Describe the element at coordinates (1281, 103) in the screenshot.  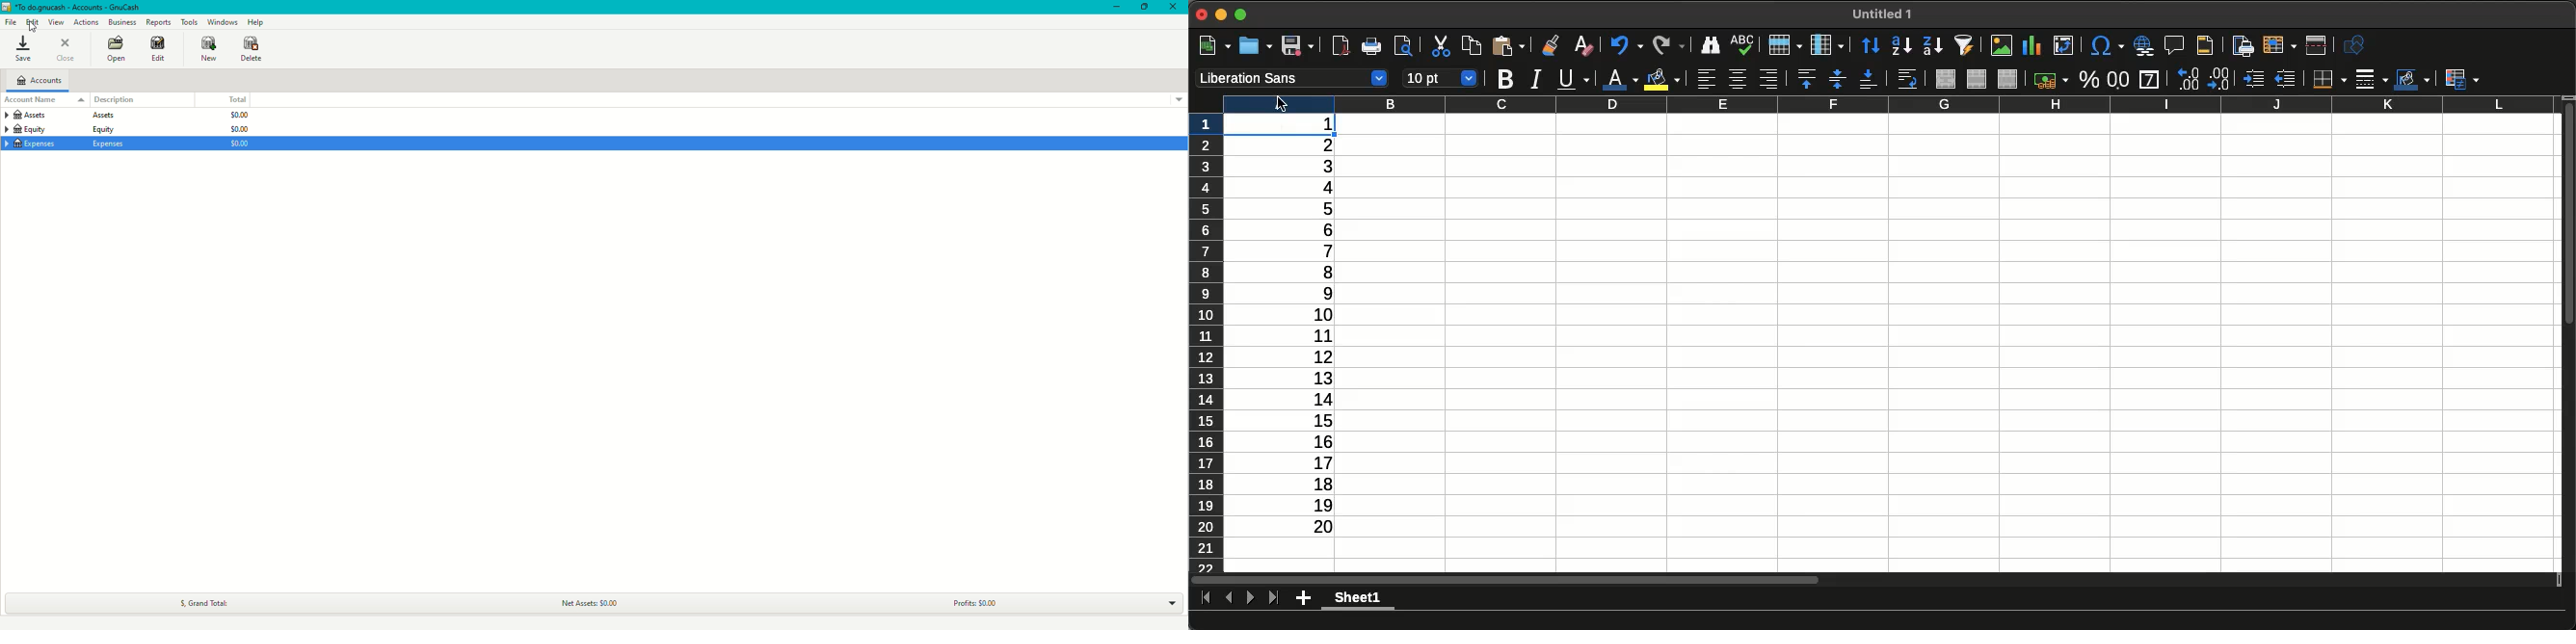
I see `Cursor` at that location.